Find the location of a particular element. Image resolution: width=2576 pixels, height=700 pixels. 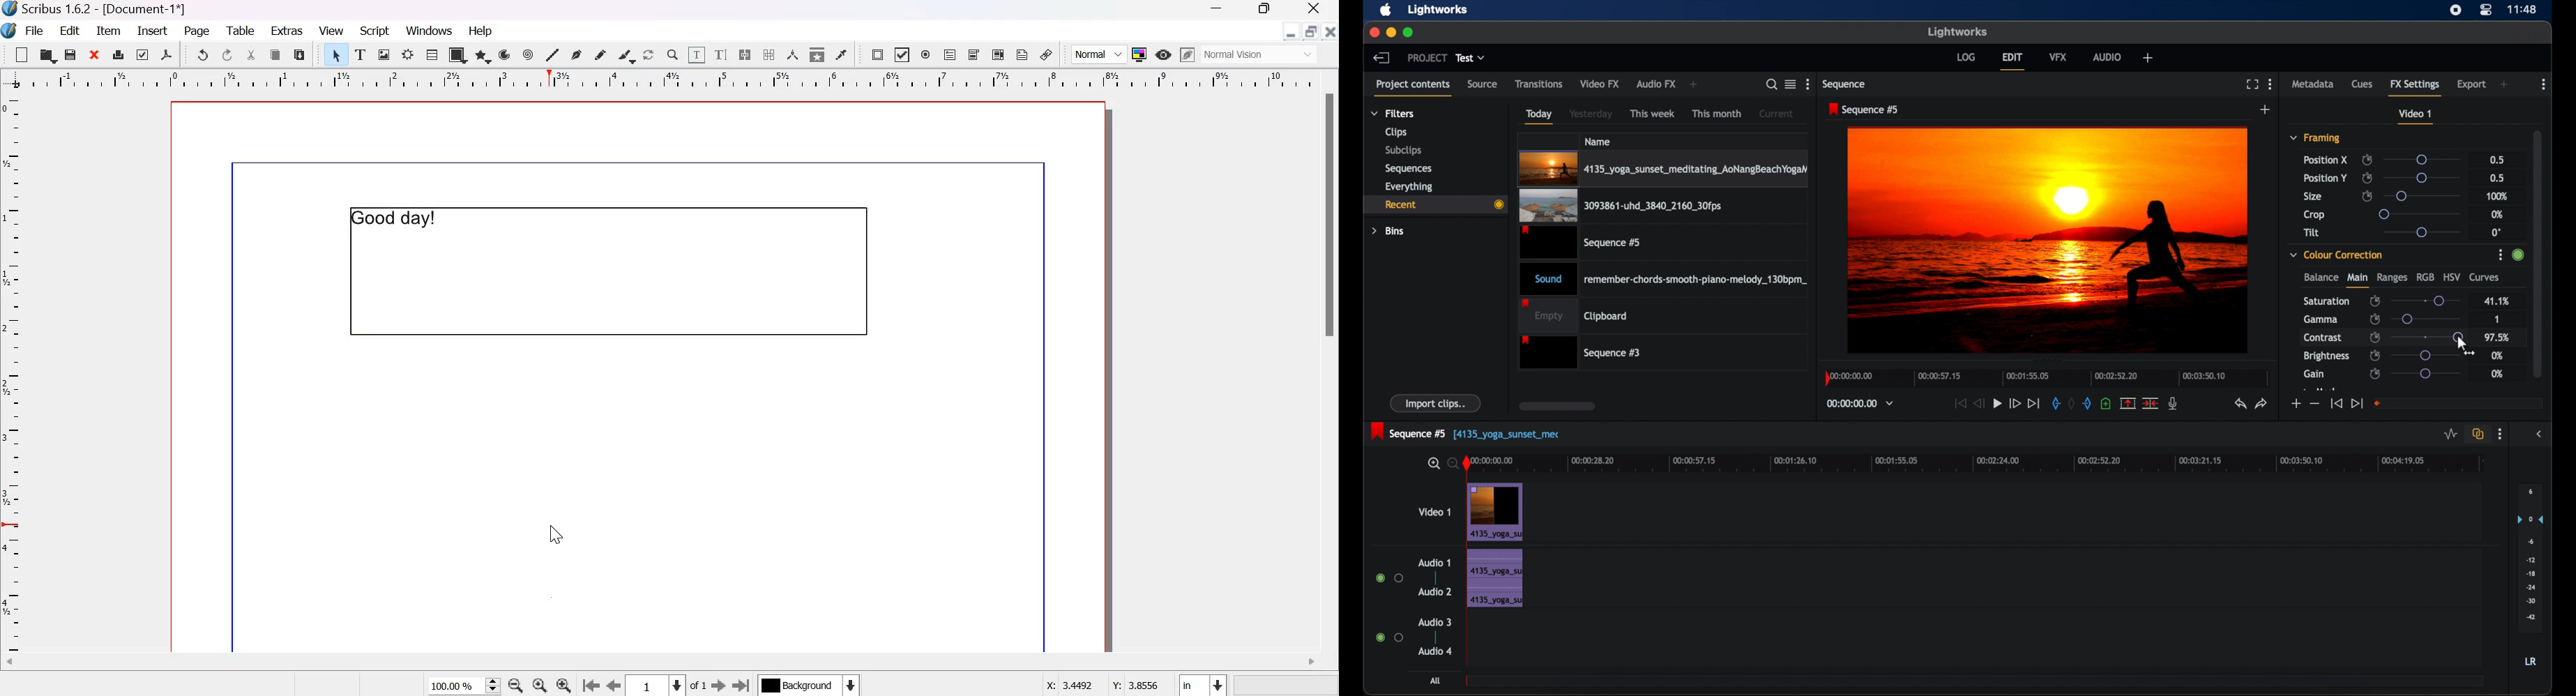

print is located at coordinates (119, 54).